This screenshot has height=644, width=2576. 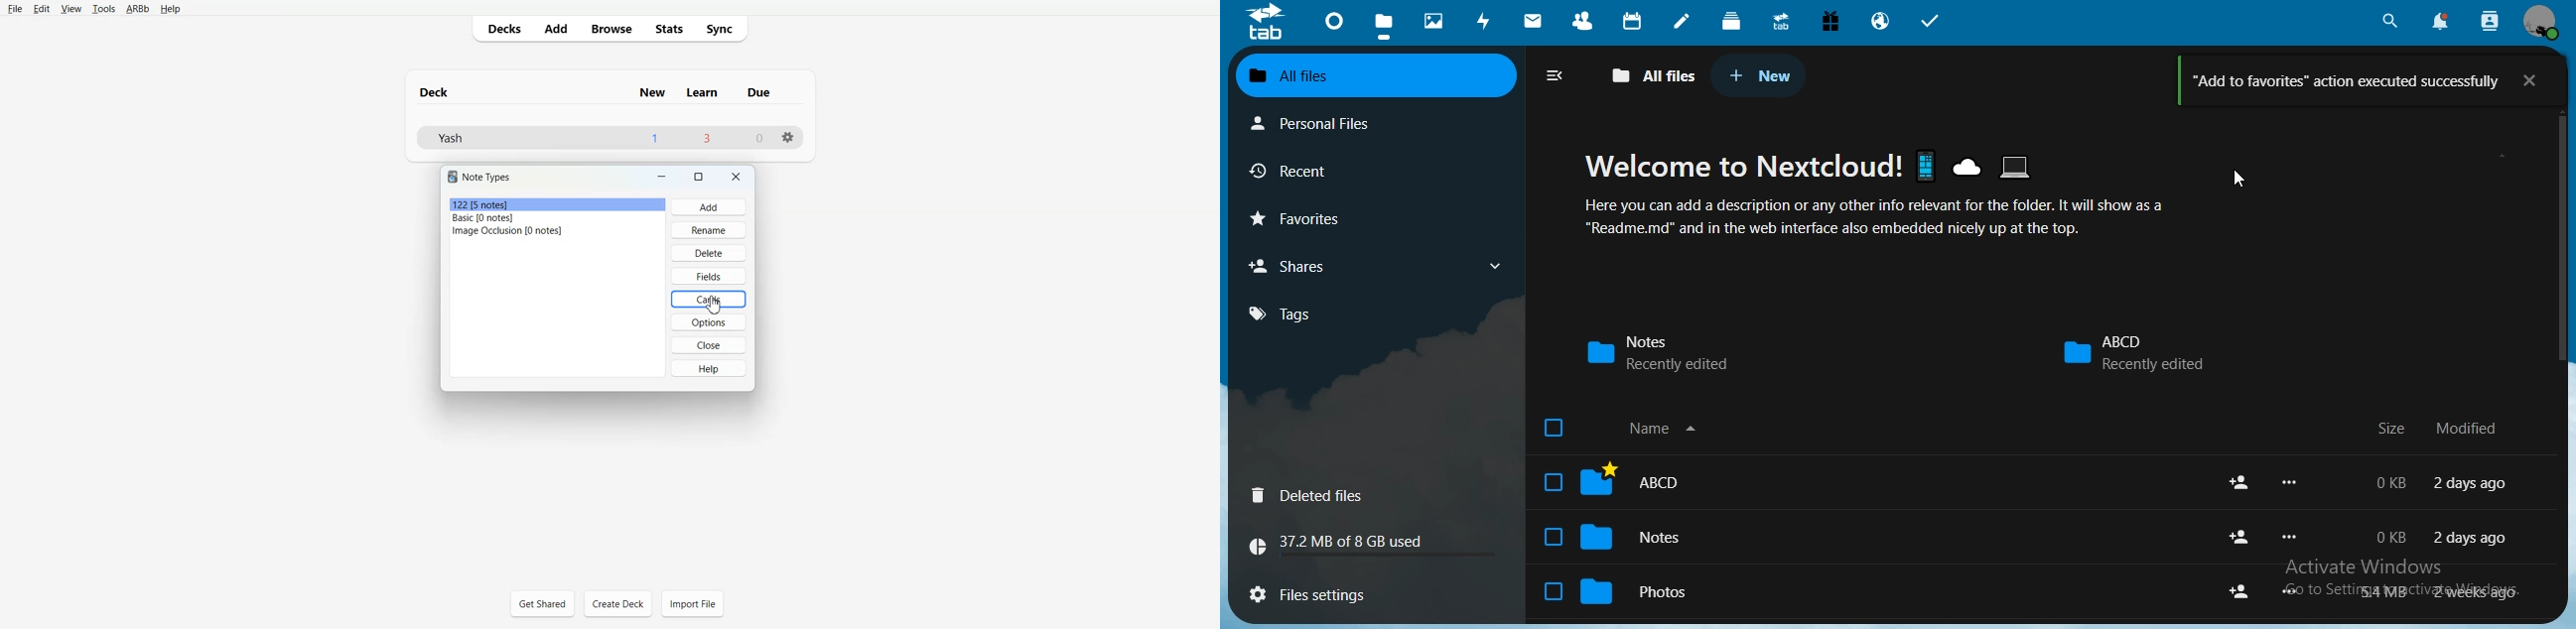 I want to click on activity, so click(x=1485, y=20).